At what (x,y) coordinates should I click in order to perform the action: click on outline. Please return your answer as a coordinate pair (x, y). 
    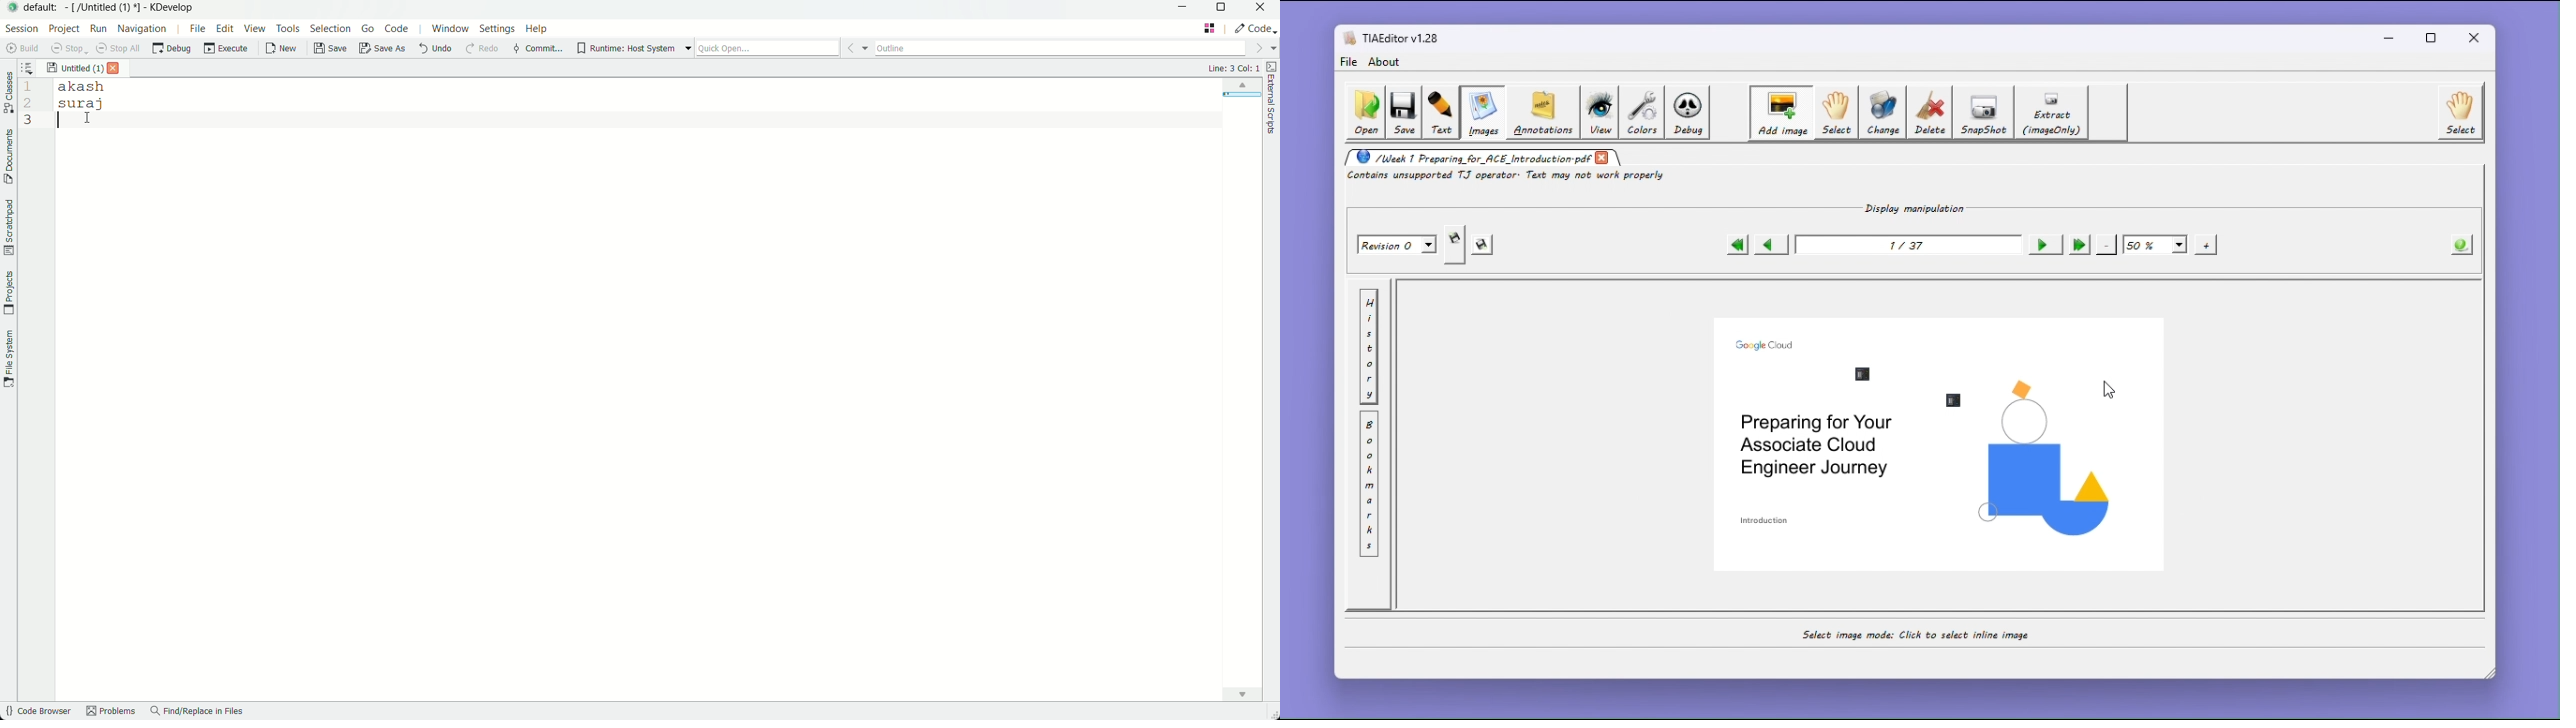
    Looking at the image, I should click on (1075, 47).